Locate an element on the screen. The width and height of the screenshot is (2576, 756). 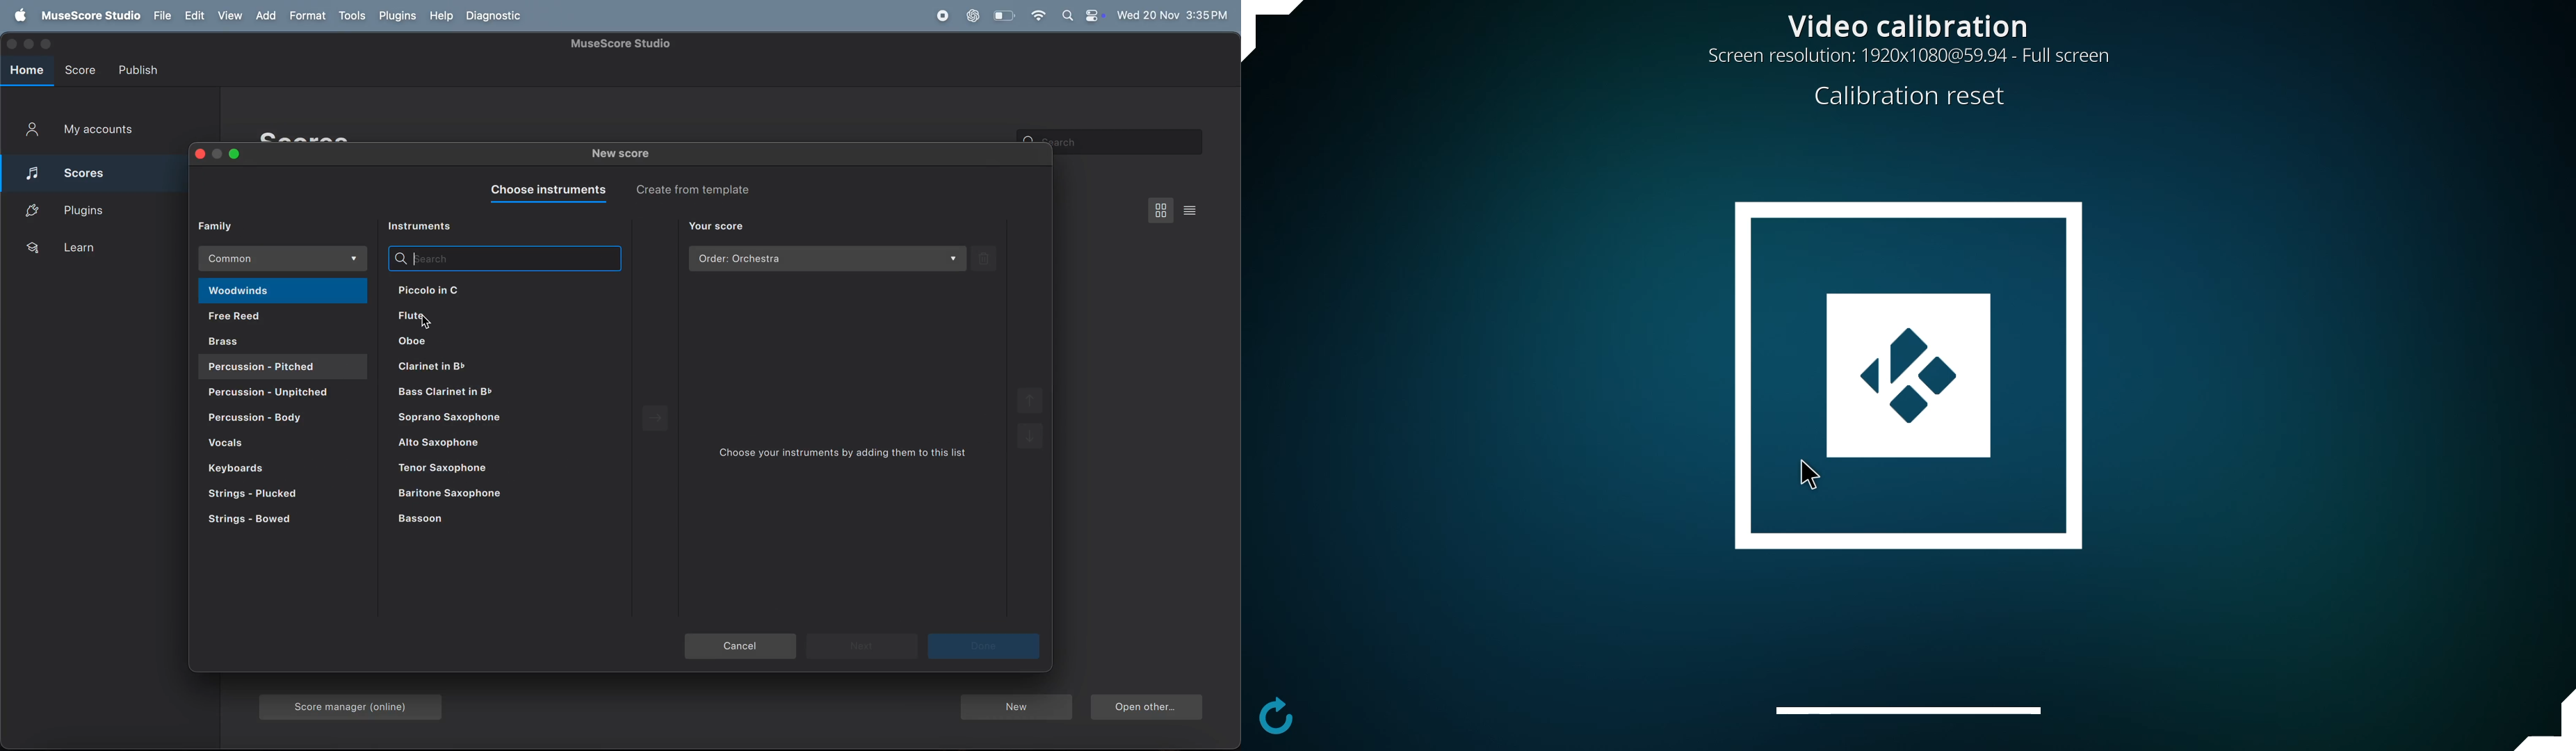
vocals is located at coordinates (280, 444).